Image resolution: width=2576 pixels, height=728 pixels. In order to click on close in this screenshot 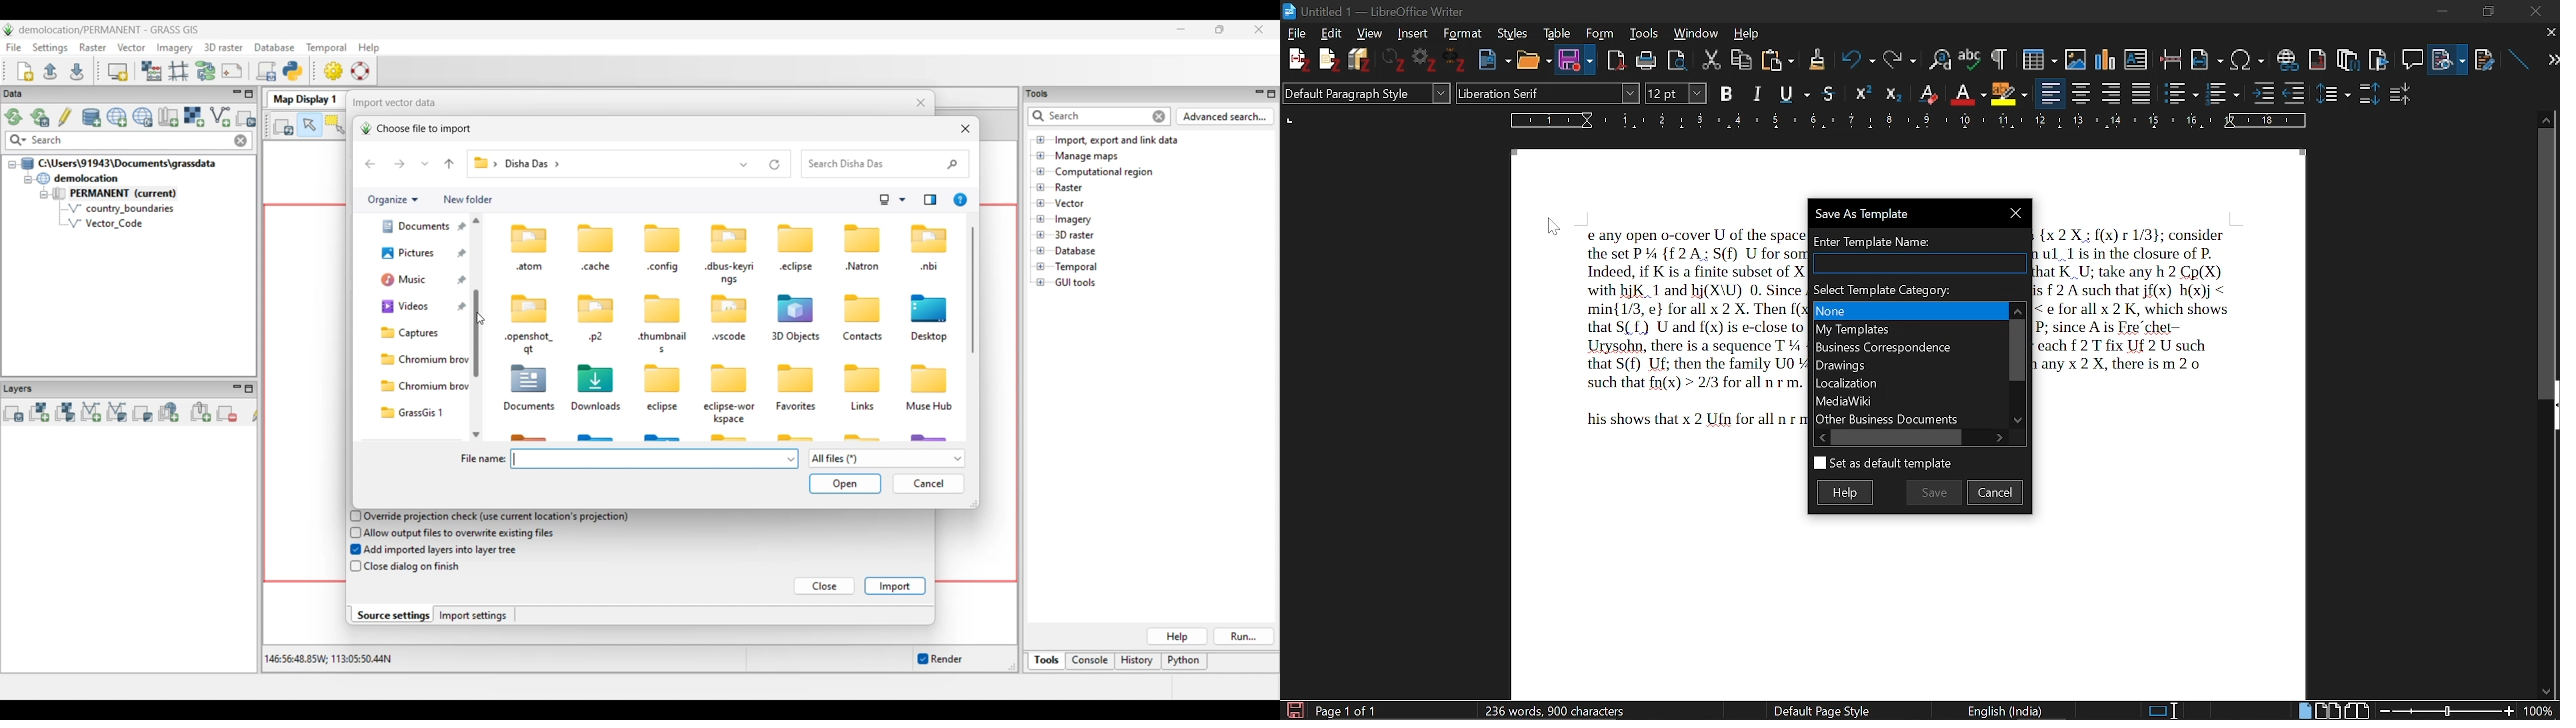, I will do `click(2549, 34)`.